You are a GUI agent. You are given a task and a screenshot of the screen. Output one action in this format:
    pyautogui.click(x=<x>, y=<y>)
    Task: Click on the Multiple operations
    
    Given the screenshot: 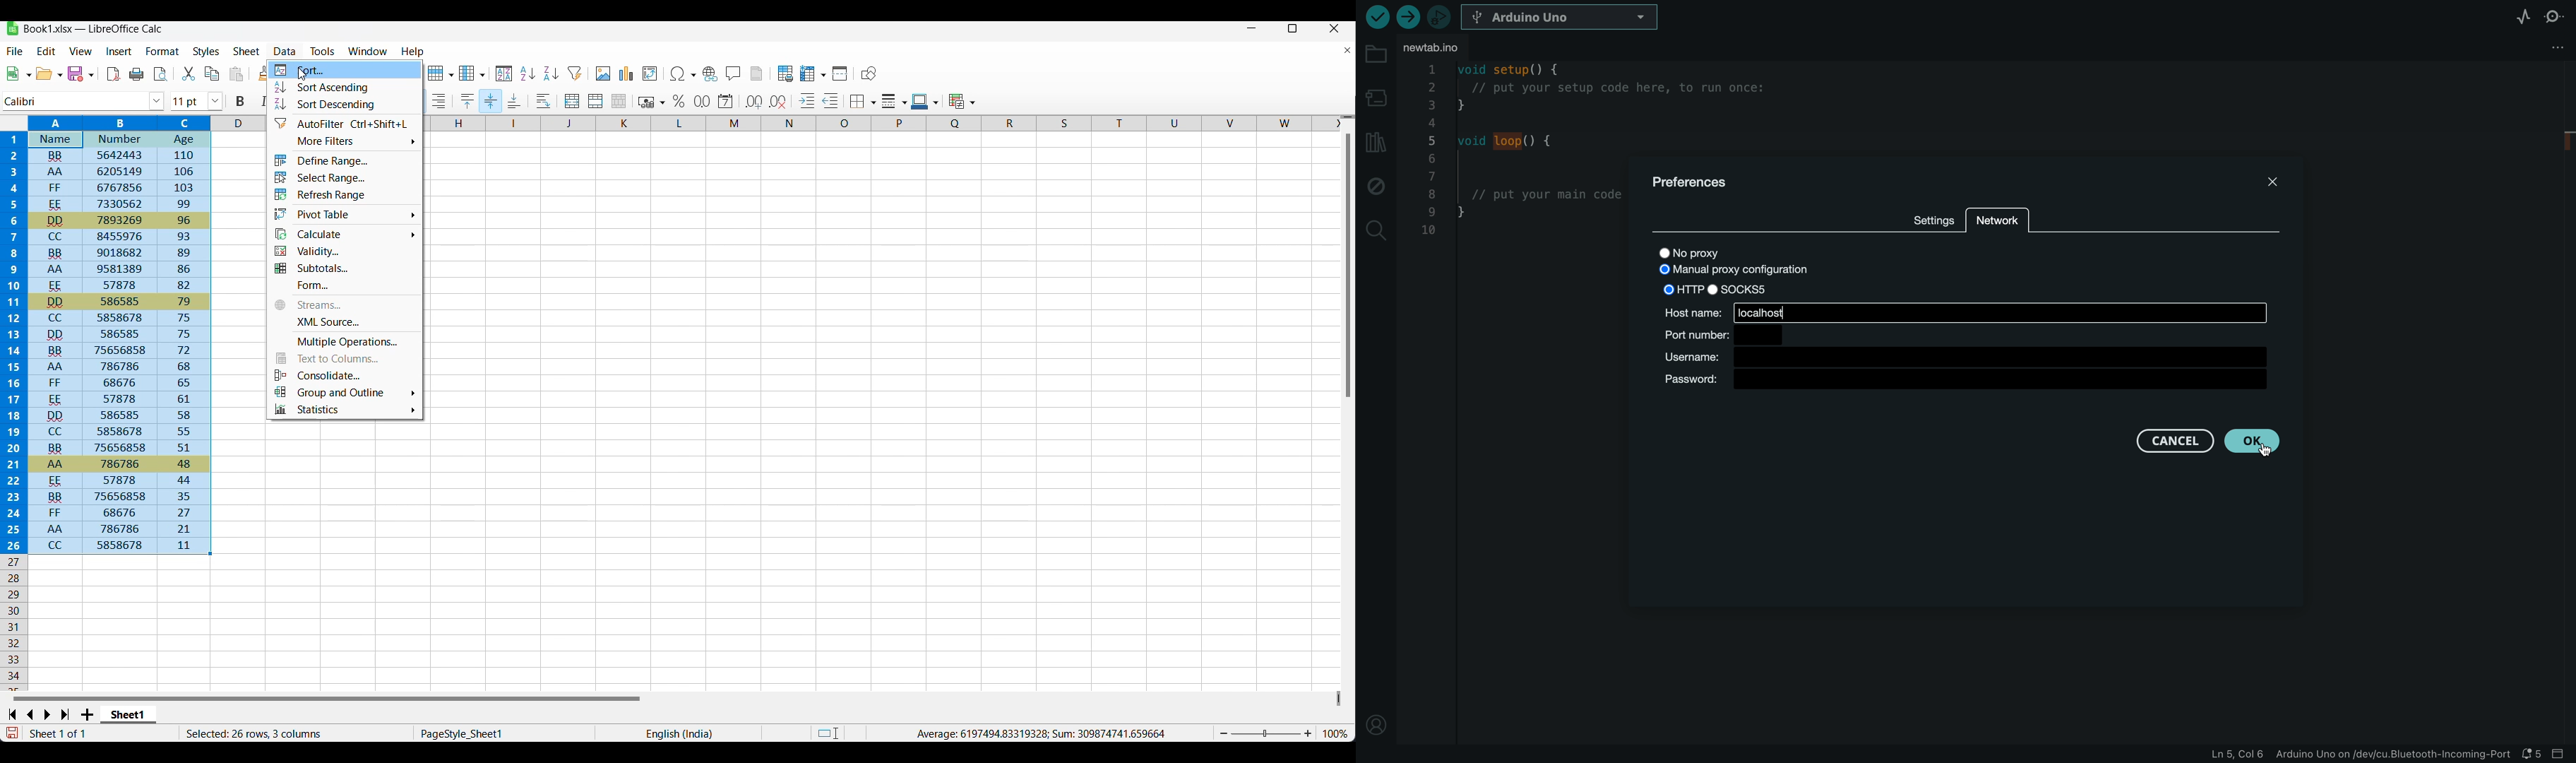 What is the action you would take?
    pyautogui.click(x=346, y=342)
    